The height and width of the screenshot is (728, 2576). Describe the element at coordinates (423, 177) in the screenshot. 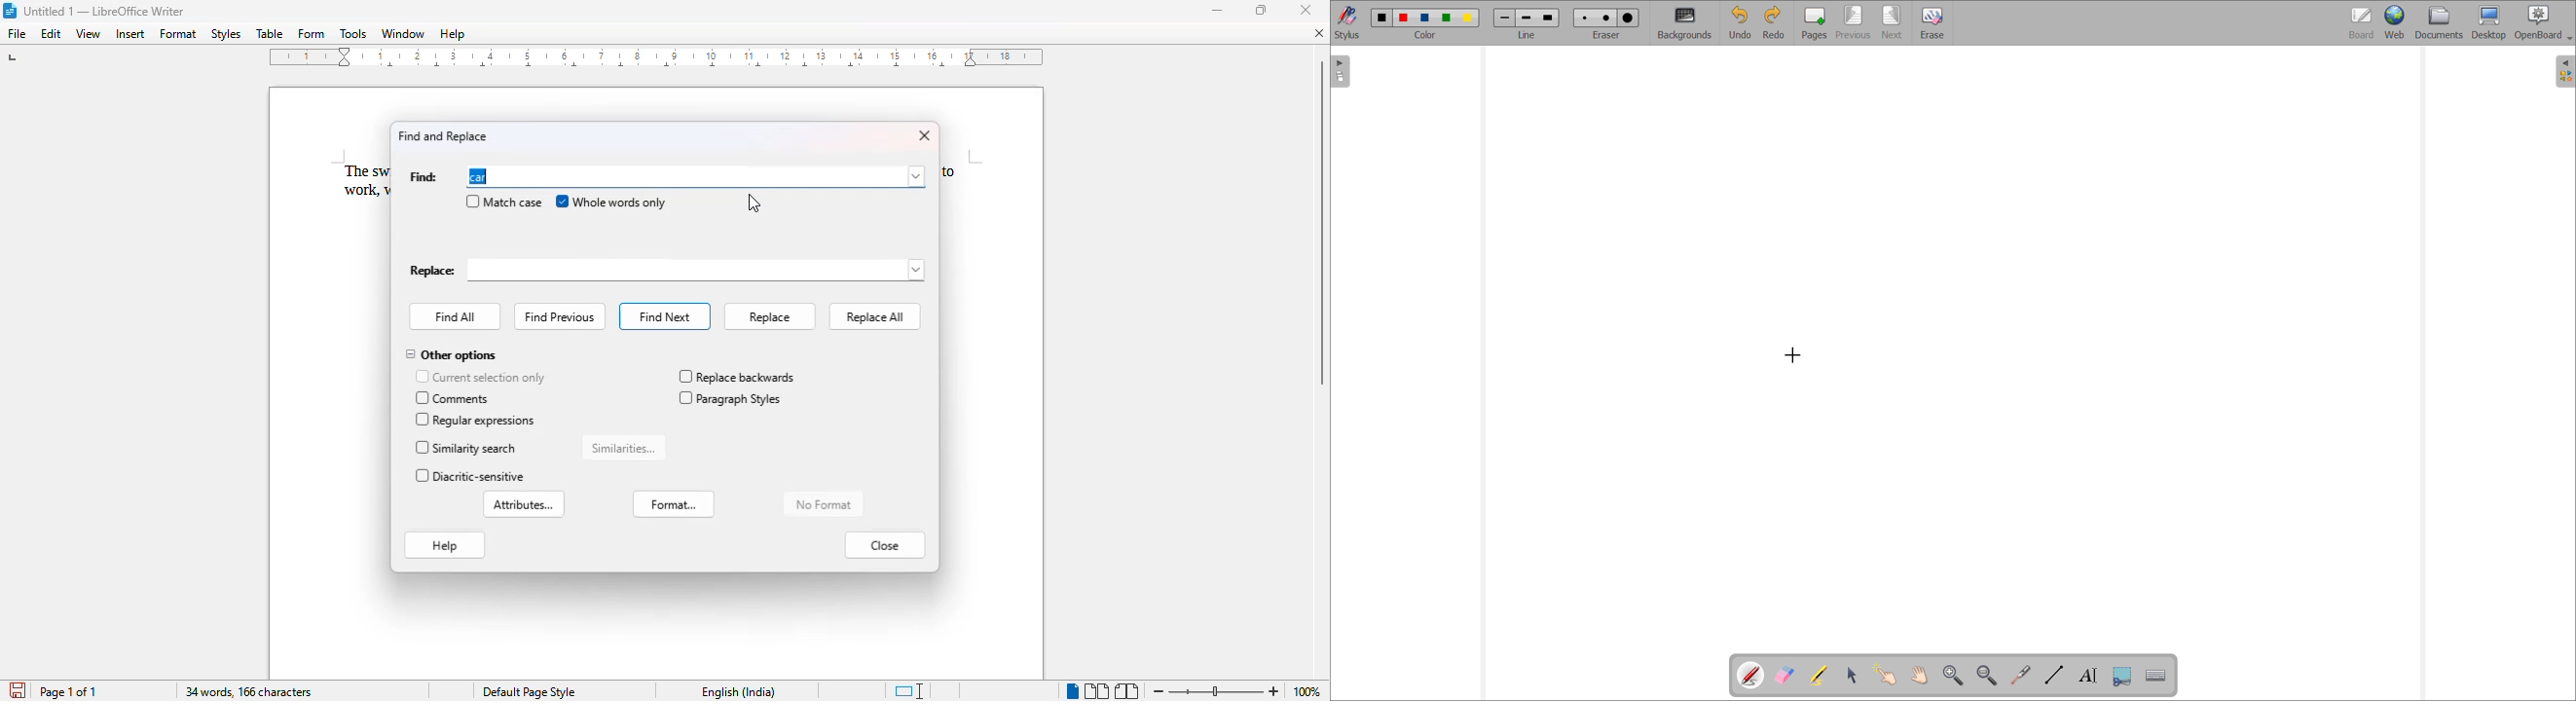

I see `find: ` at that location.